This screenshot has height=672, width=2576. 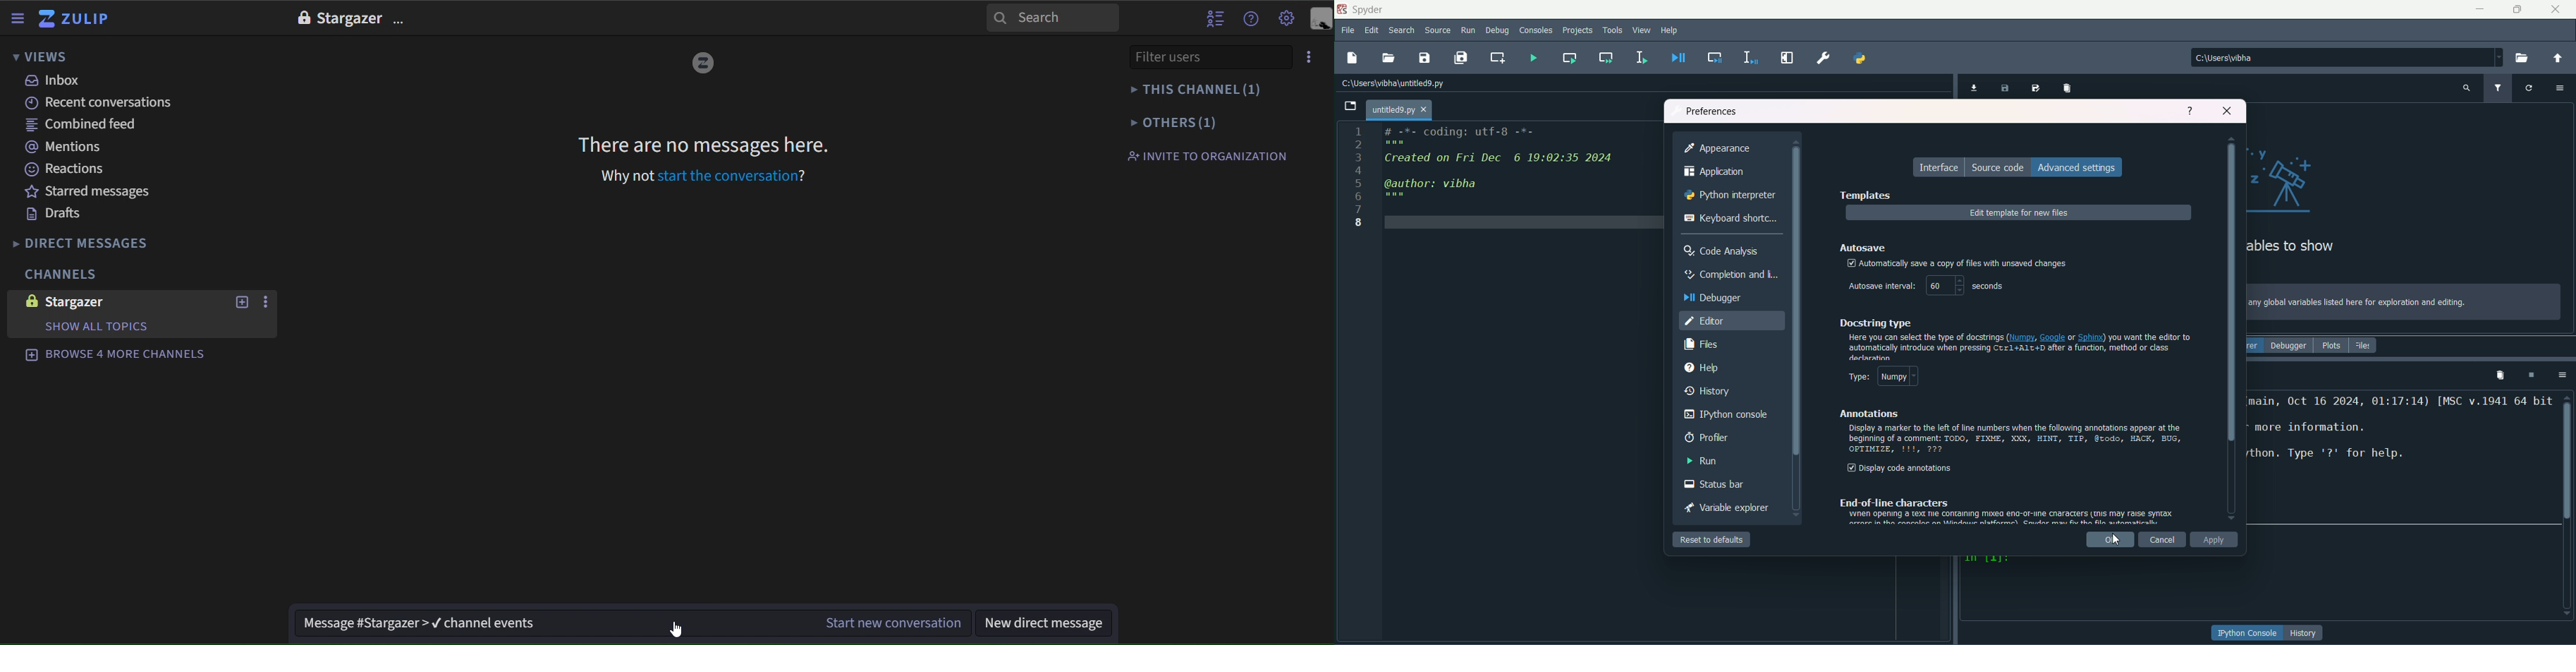 What do you see at coordinates (1788, 58) in the screenshot?
I see `maximize current pane` at bounding box center [1788, 58].